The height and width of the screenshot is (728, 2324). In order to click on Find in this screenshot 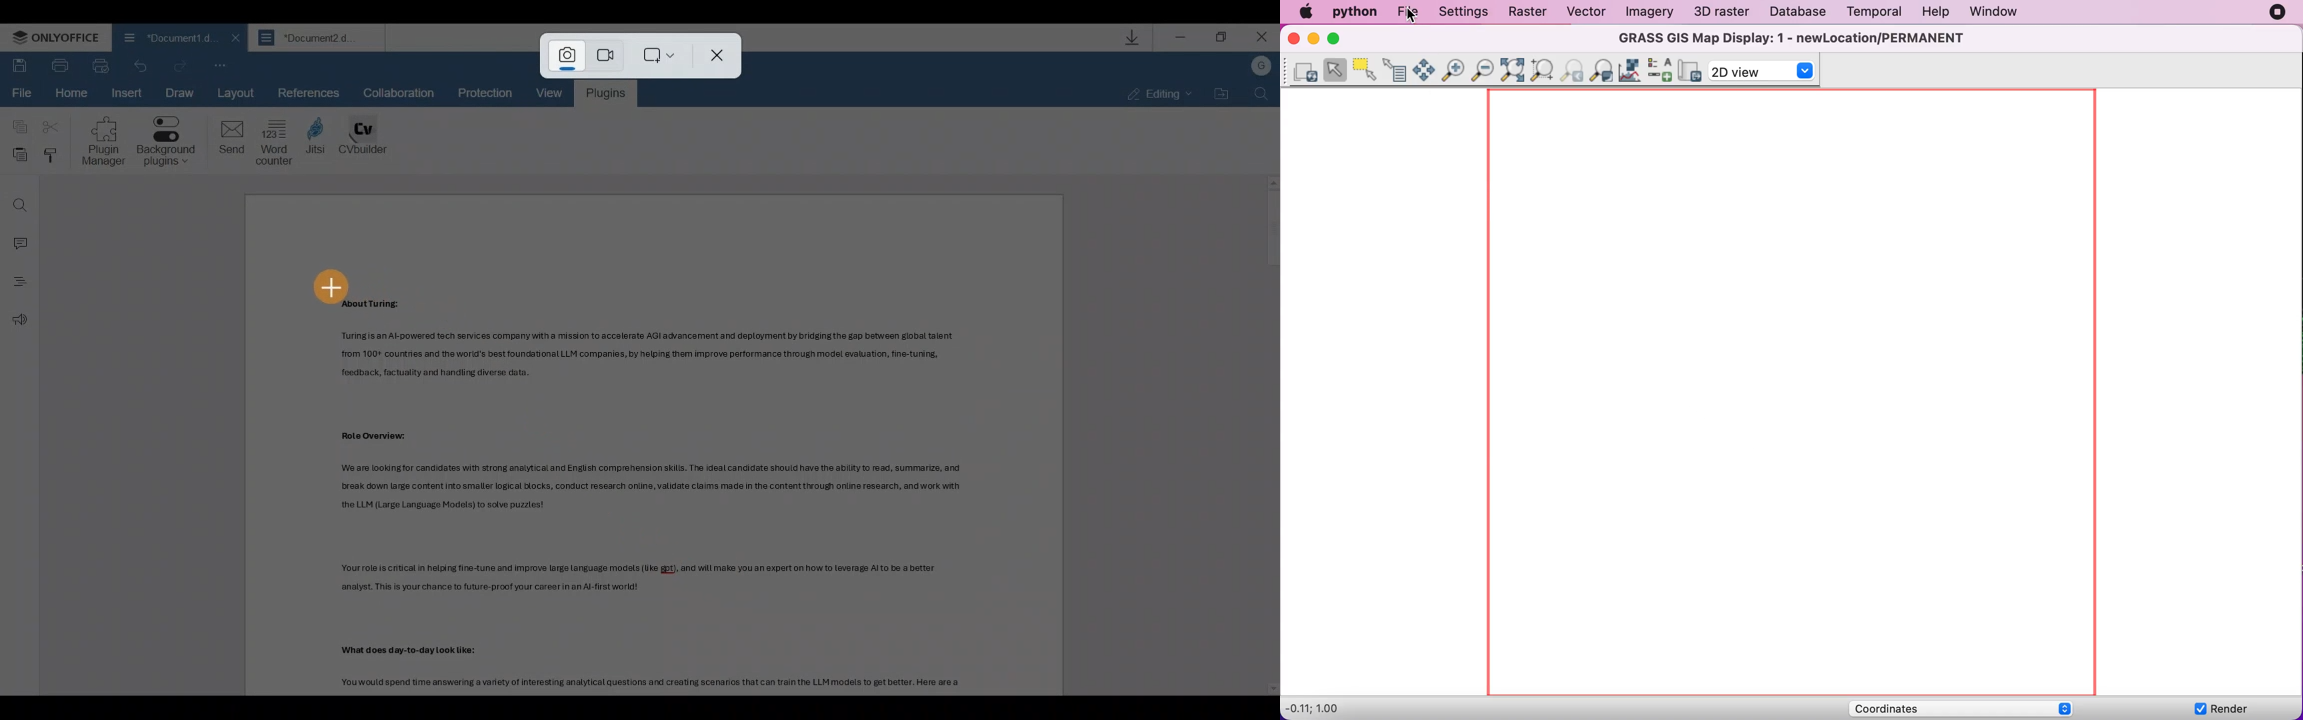, I will do `click(1262, 98)`.